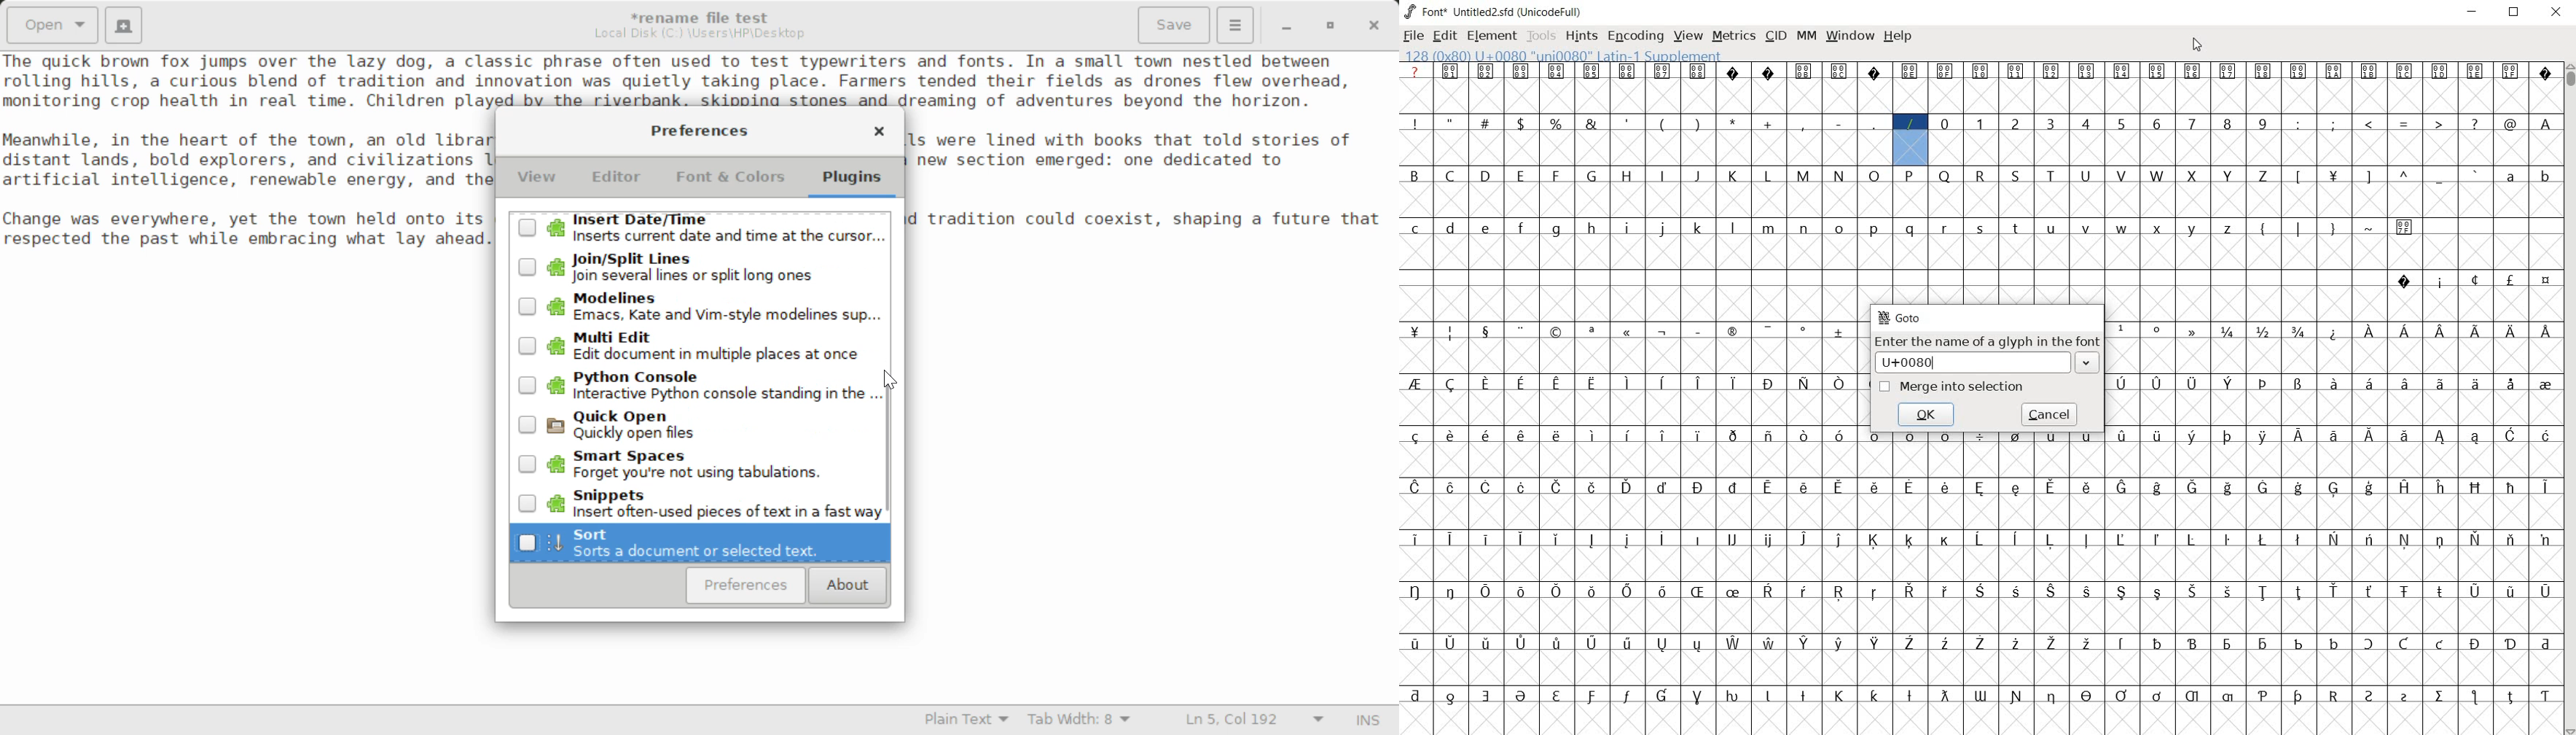 The width and height of the screenshot is (2576, 756). Describe the element at coordinates (2192, 487) in the screenshot. I see `glyph` at that location.